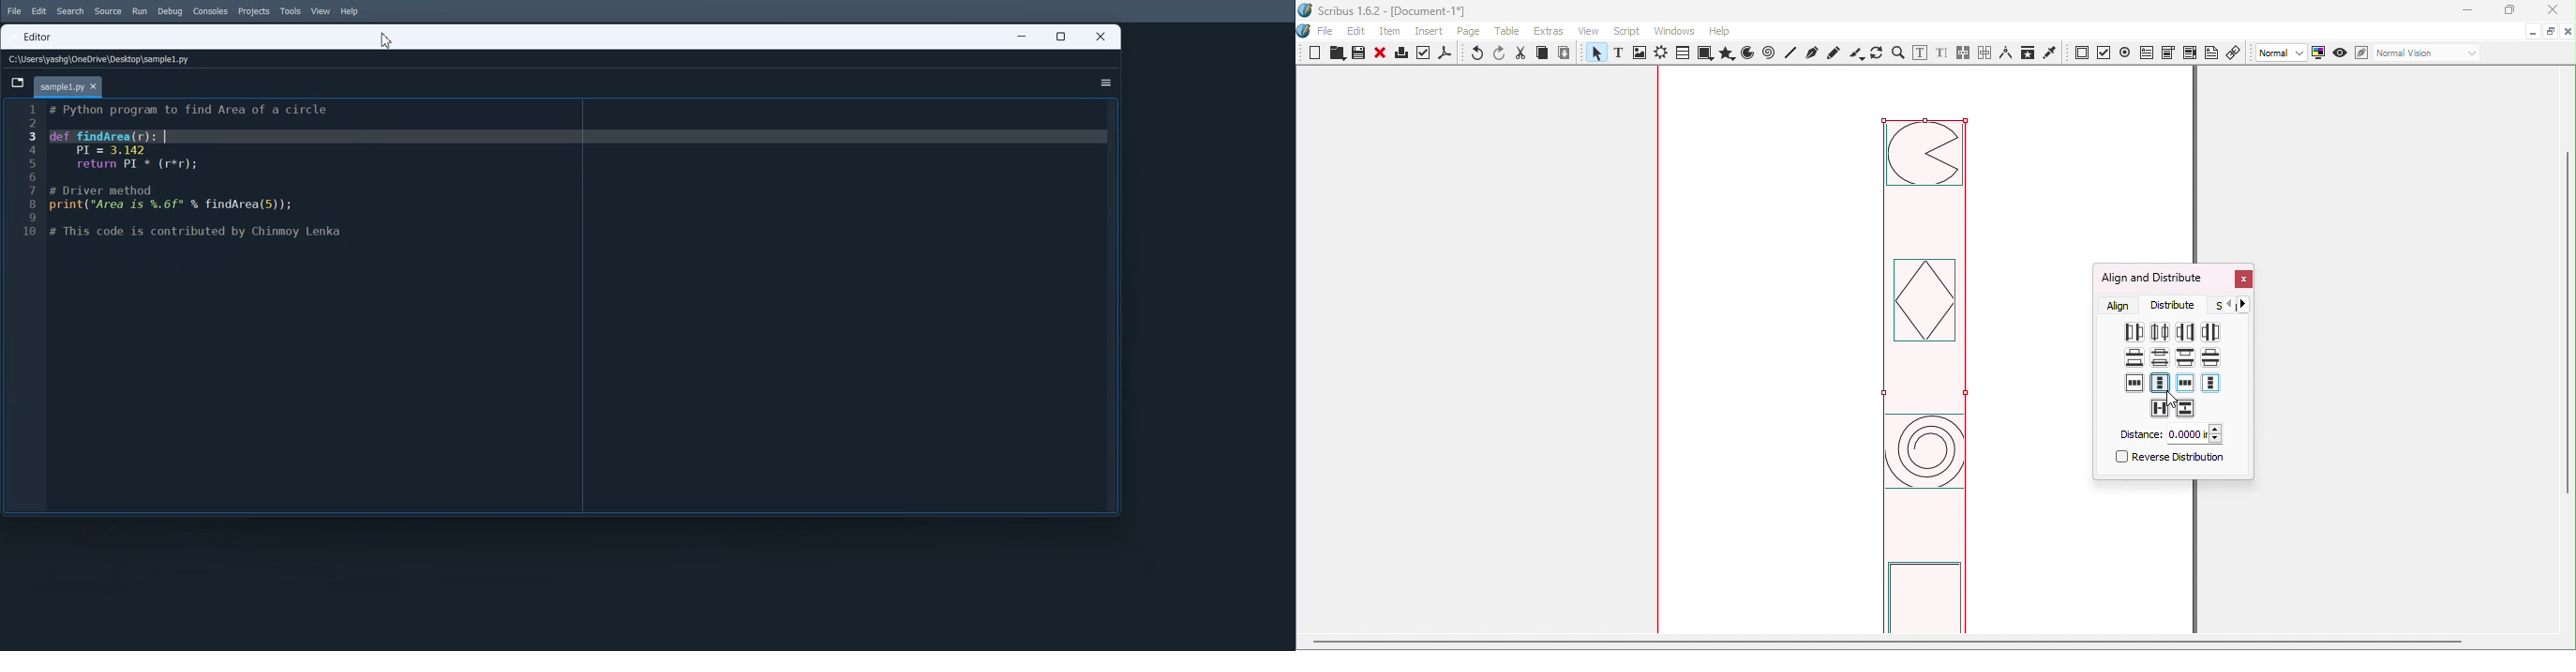  I want to click on Vertical scroll bar, so click(2569, 352).